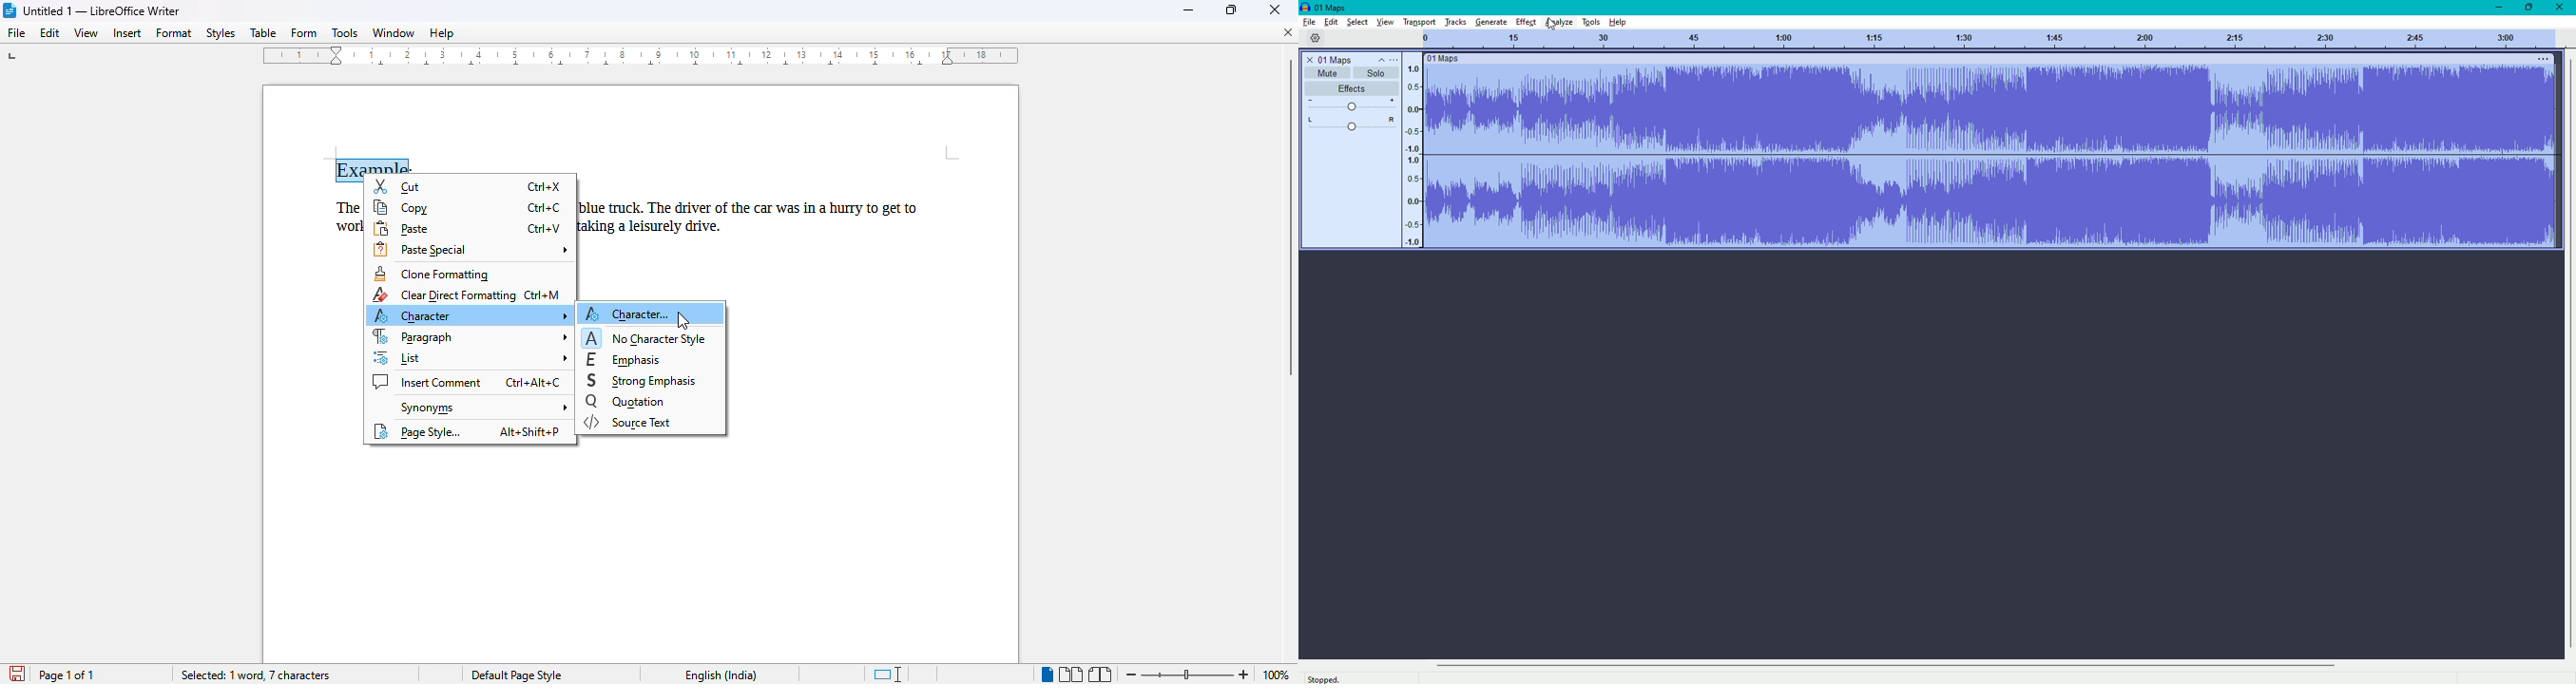 The width and height of the screenshot is (2576, 700). I want to click on LibreOffice logo, so click(9, 10).